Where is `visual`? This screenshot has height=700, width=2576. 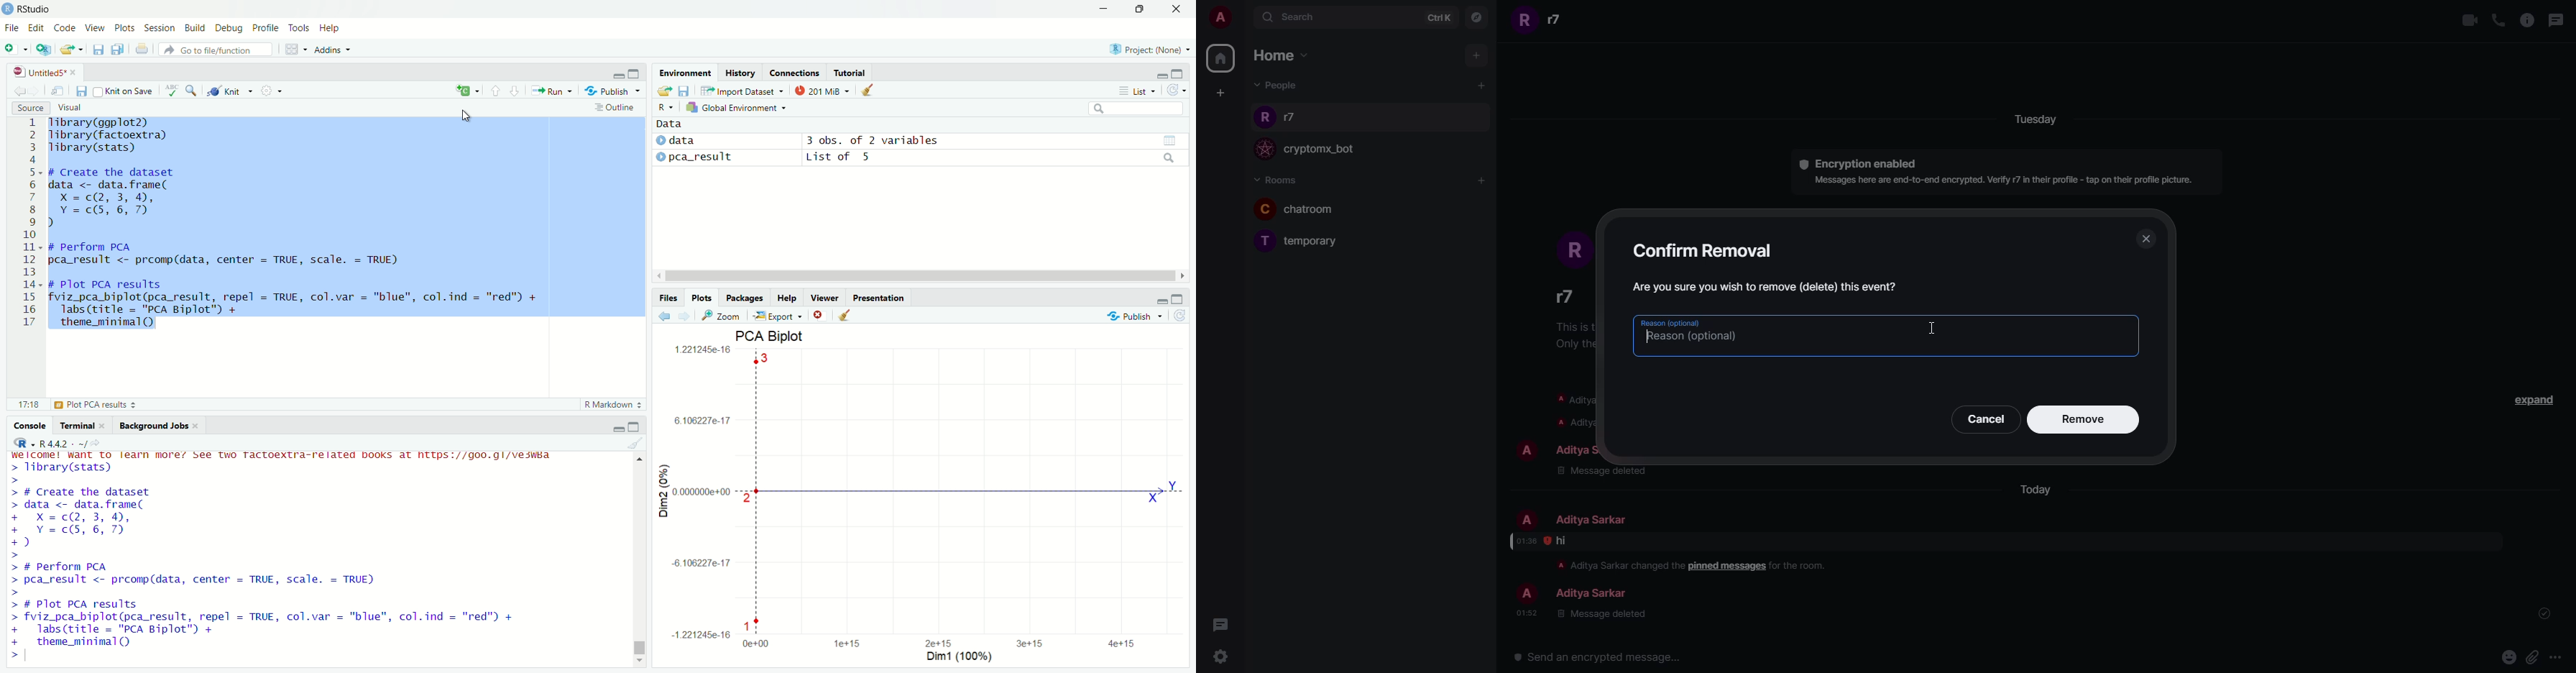 visual is located at coordinates (71, 107).